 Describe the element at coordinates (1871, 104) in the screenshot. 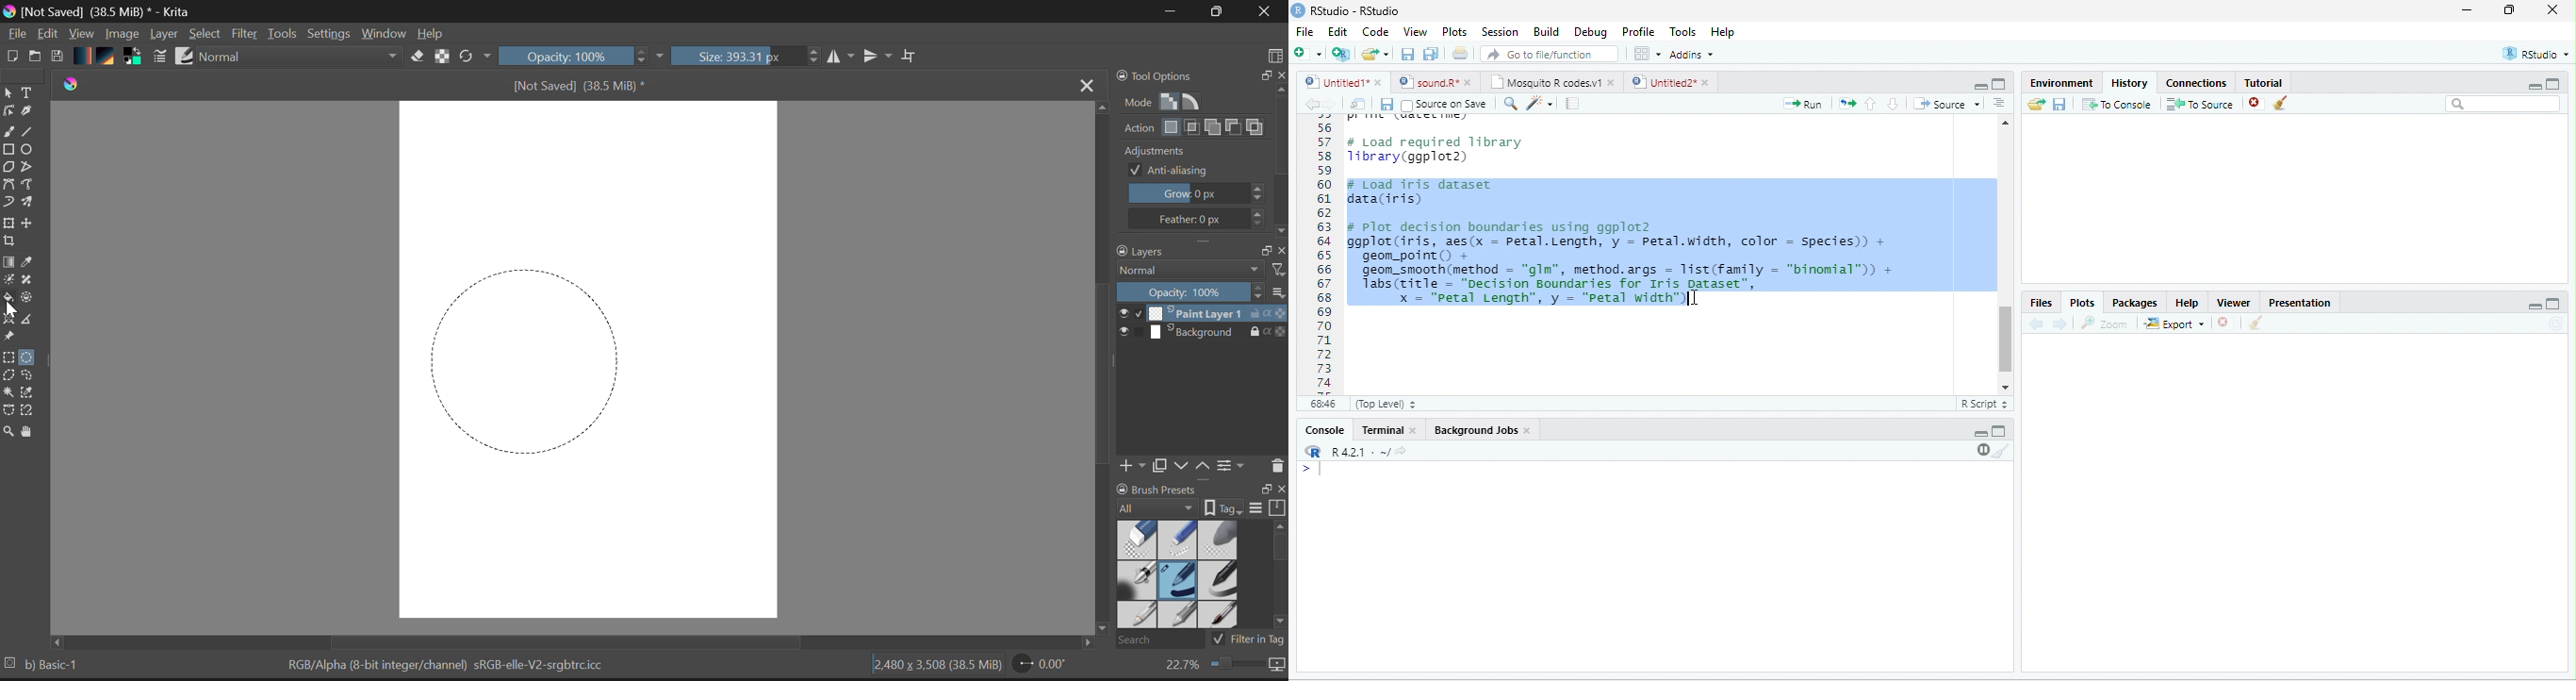

I see `up` at that location.